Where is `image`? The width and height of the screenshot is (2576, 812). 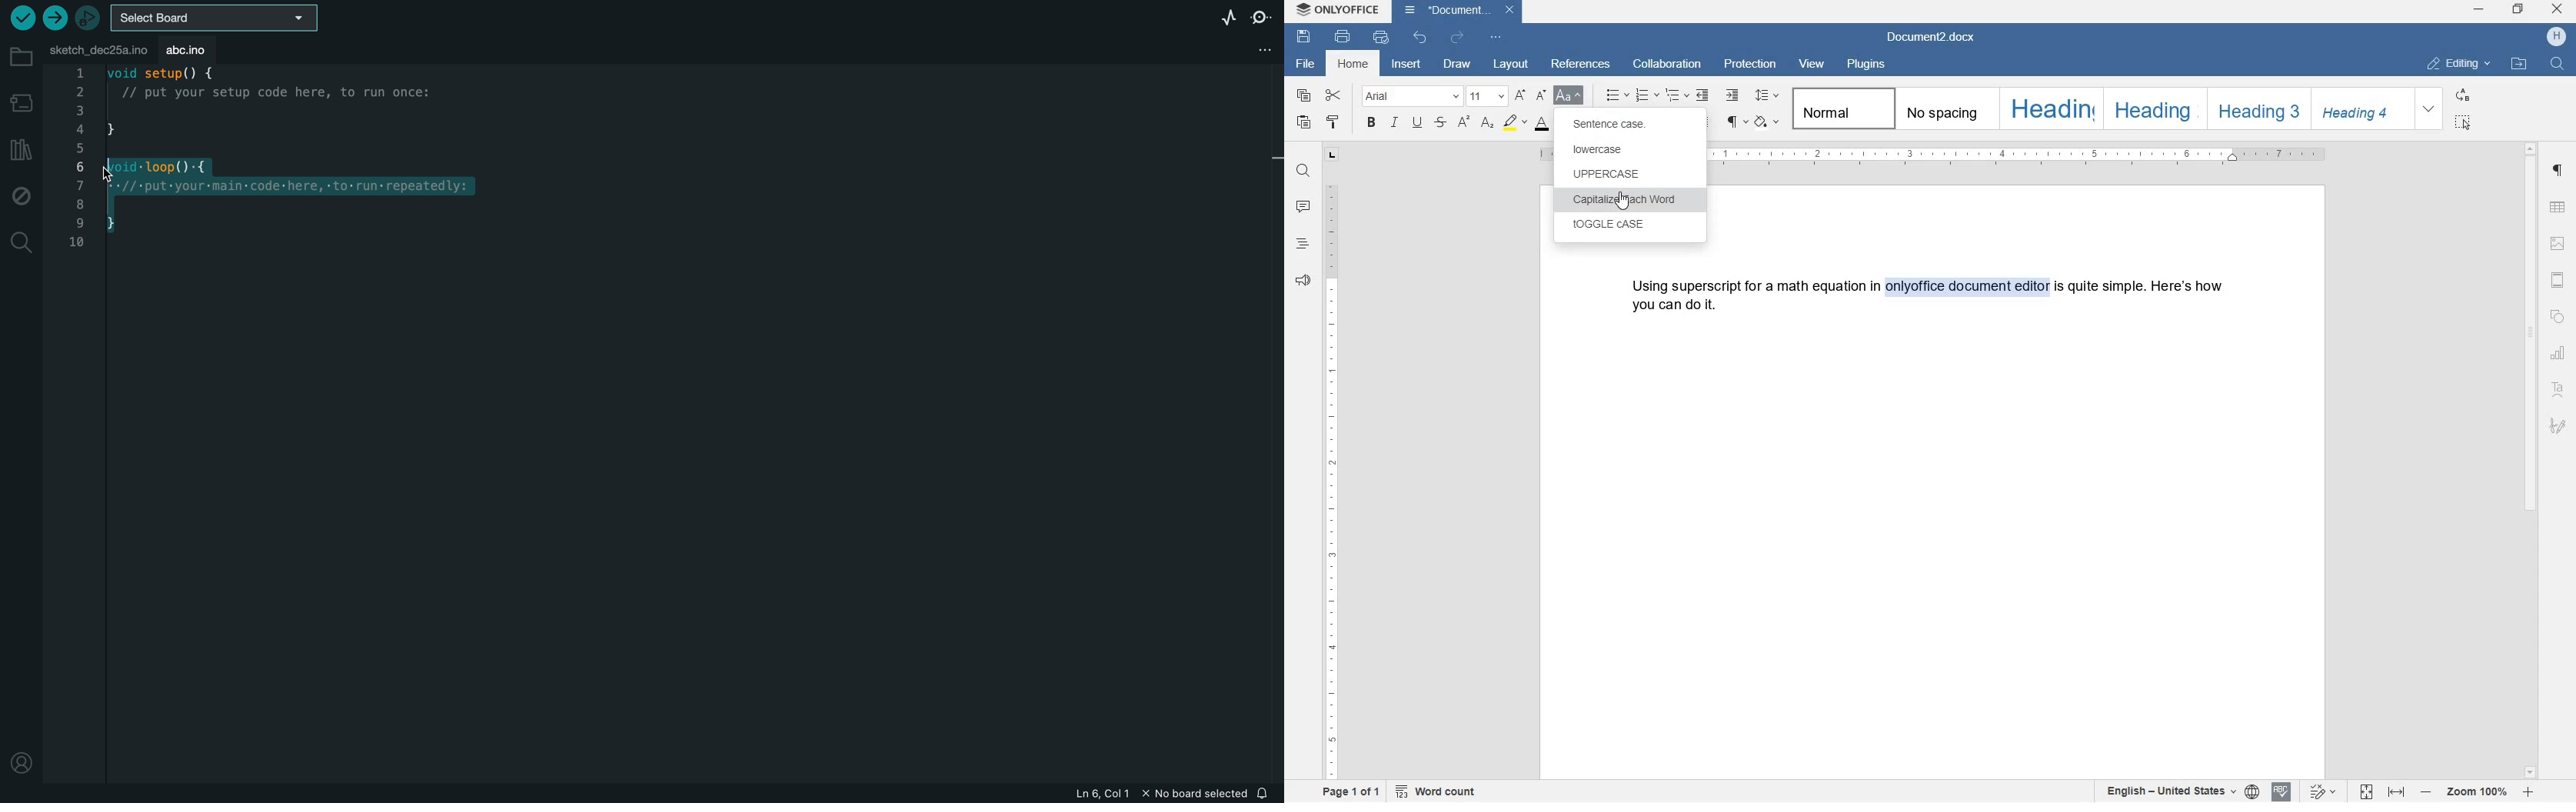
image is located at coordinates (2558, 243).